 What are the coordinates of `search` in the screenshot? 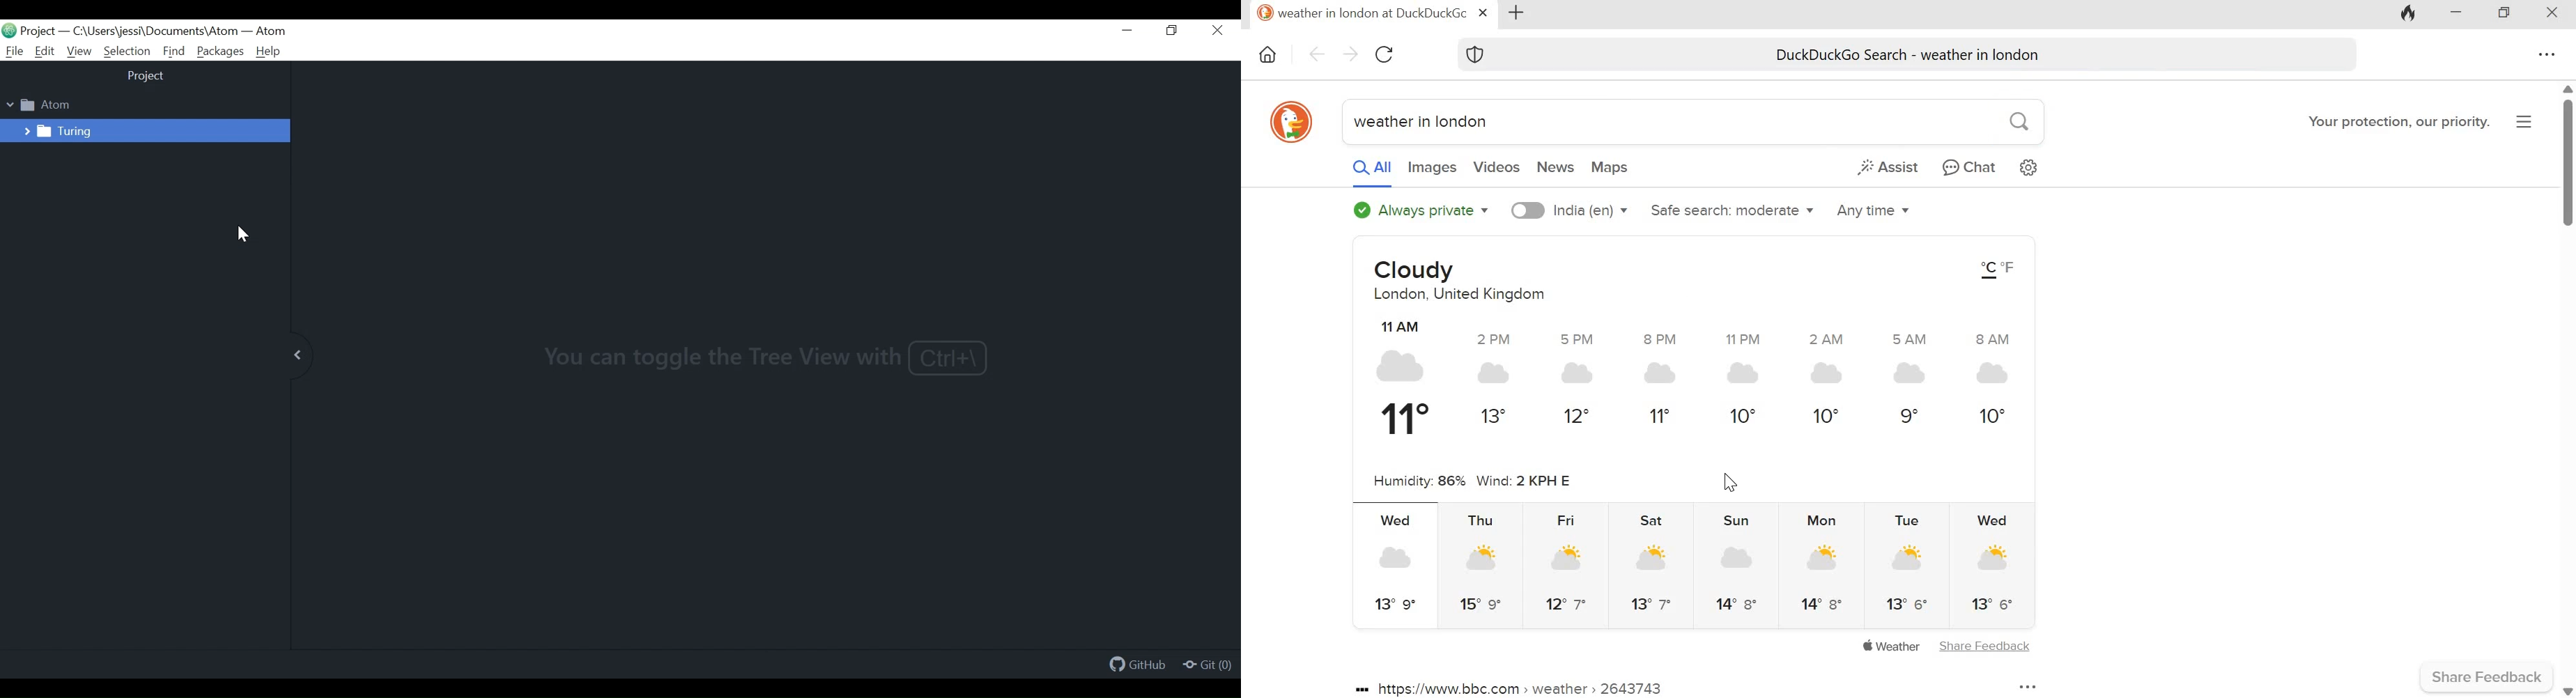 It's located at (1768, 121).